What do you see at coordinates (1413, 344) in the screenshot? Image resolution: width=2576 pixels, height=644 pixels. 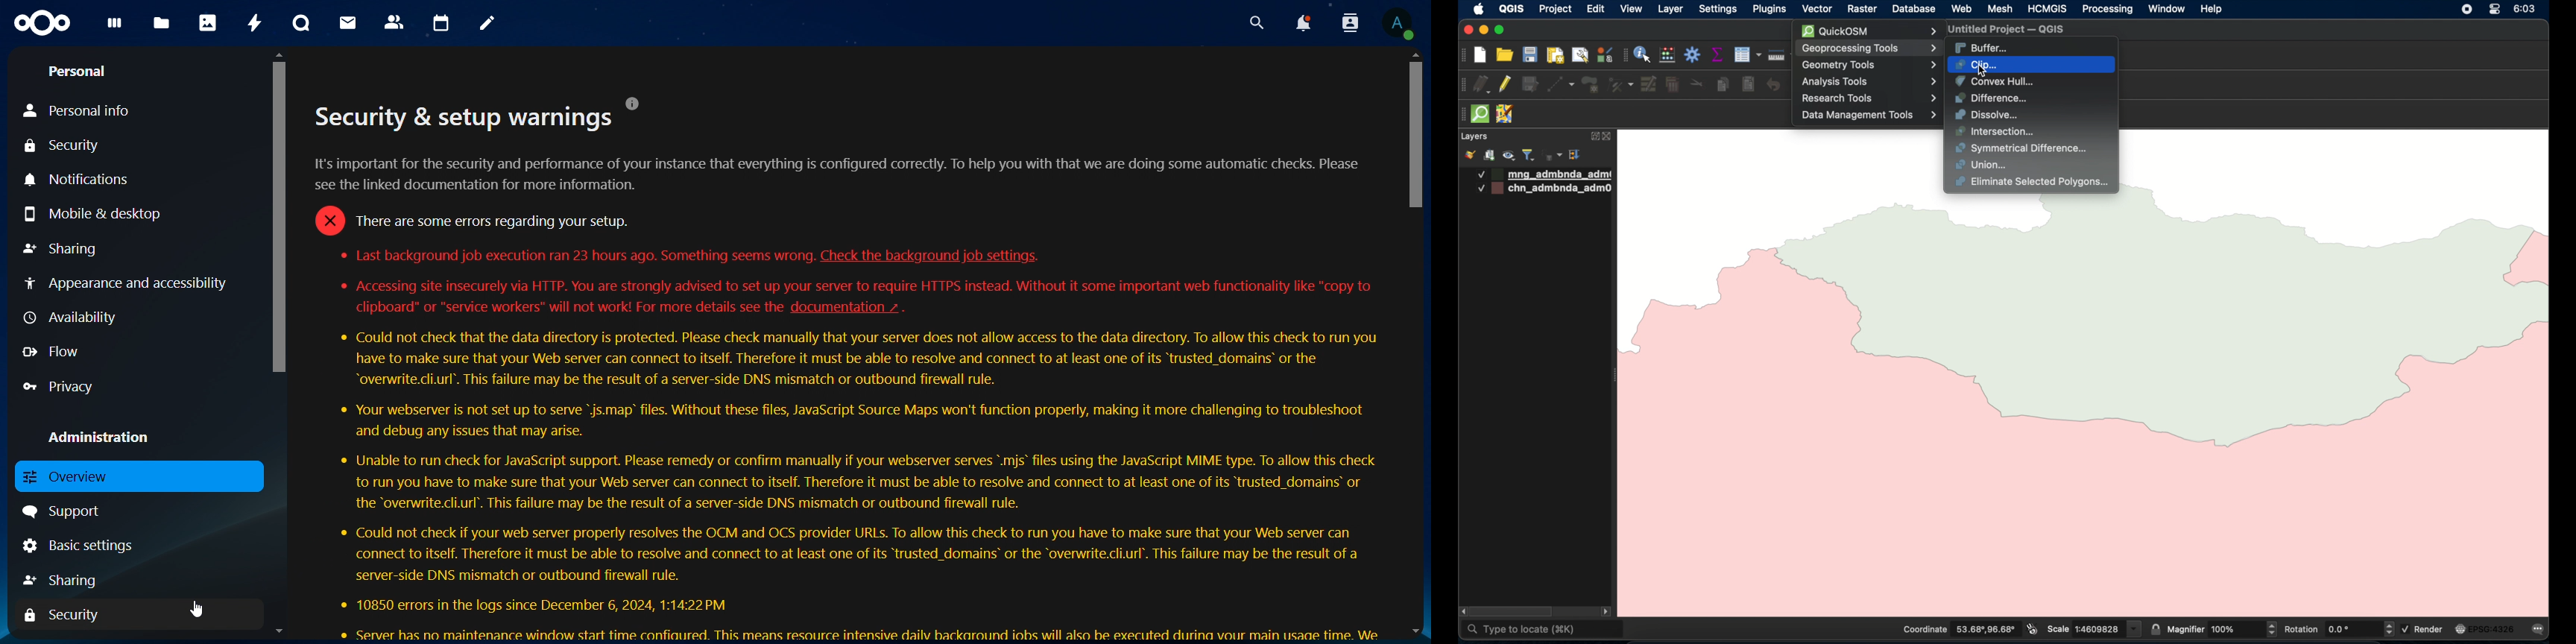 I see `Scrollbar` at bounding box center [1413, 344].